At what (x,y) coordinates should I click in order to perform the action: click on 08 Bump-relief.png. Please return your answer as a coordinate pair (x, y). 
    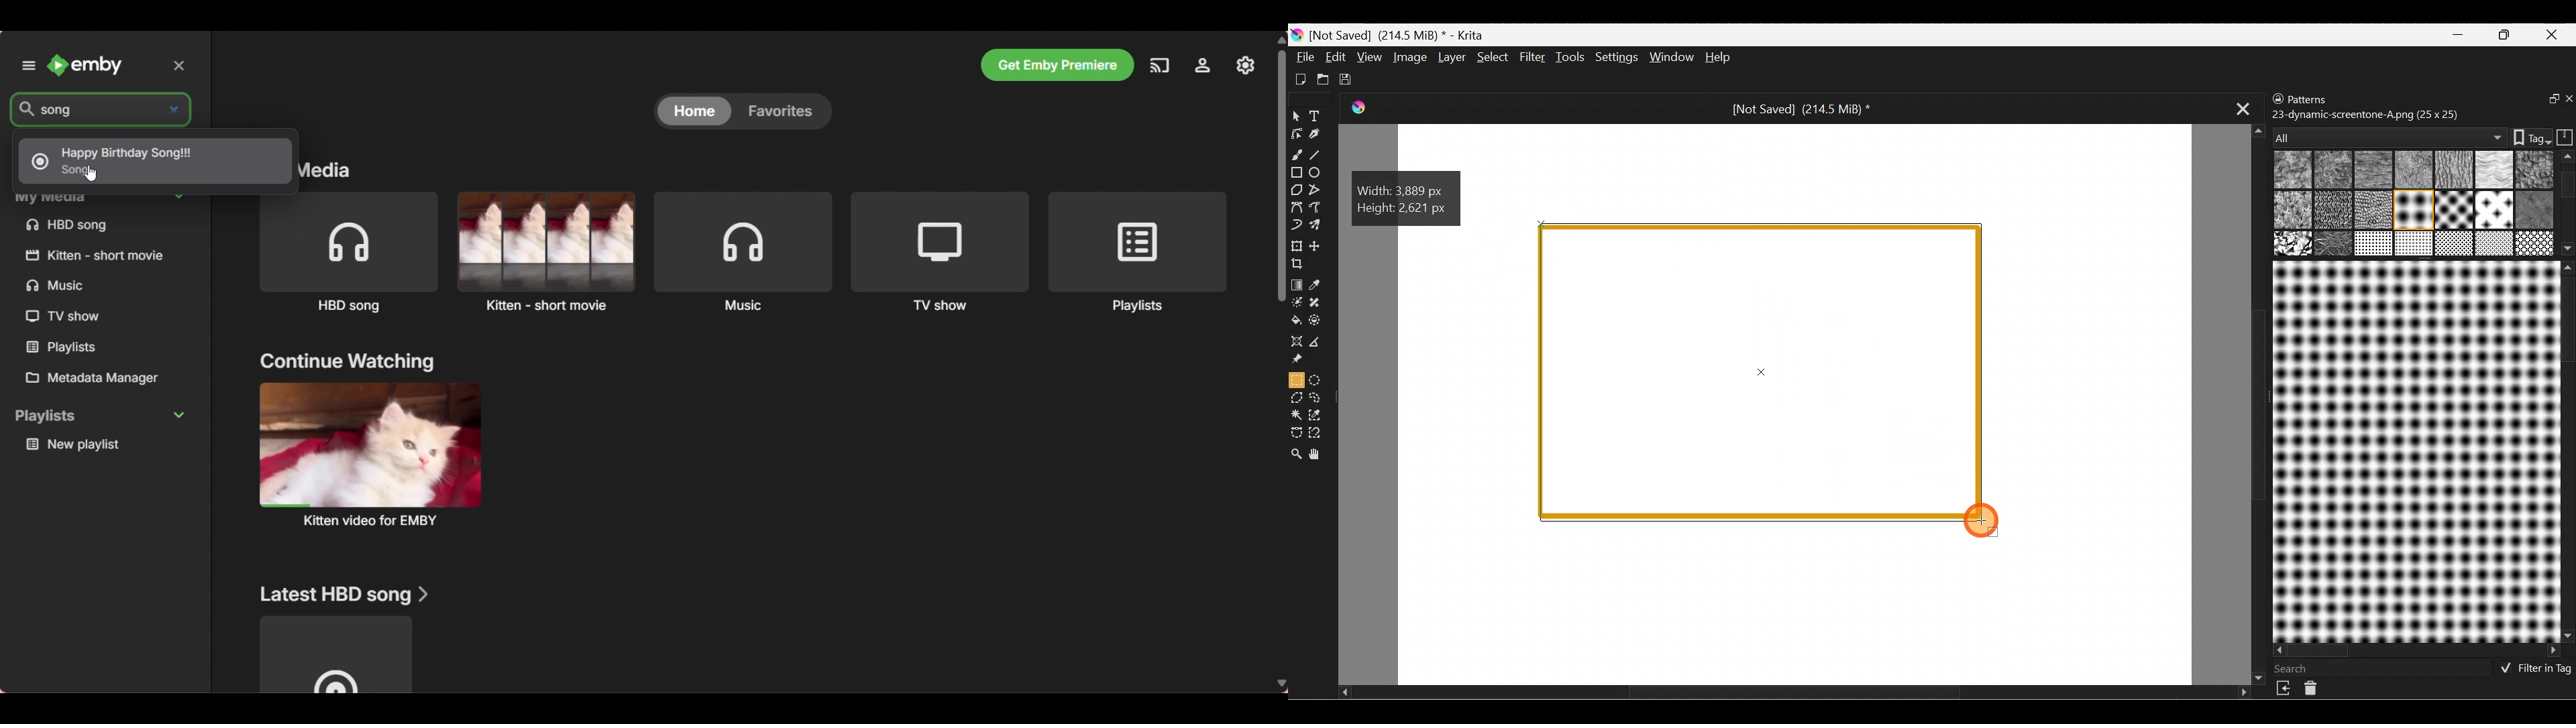
    Looking at the image, I should click on (2296, 211).